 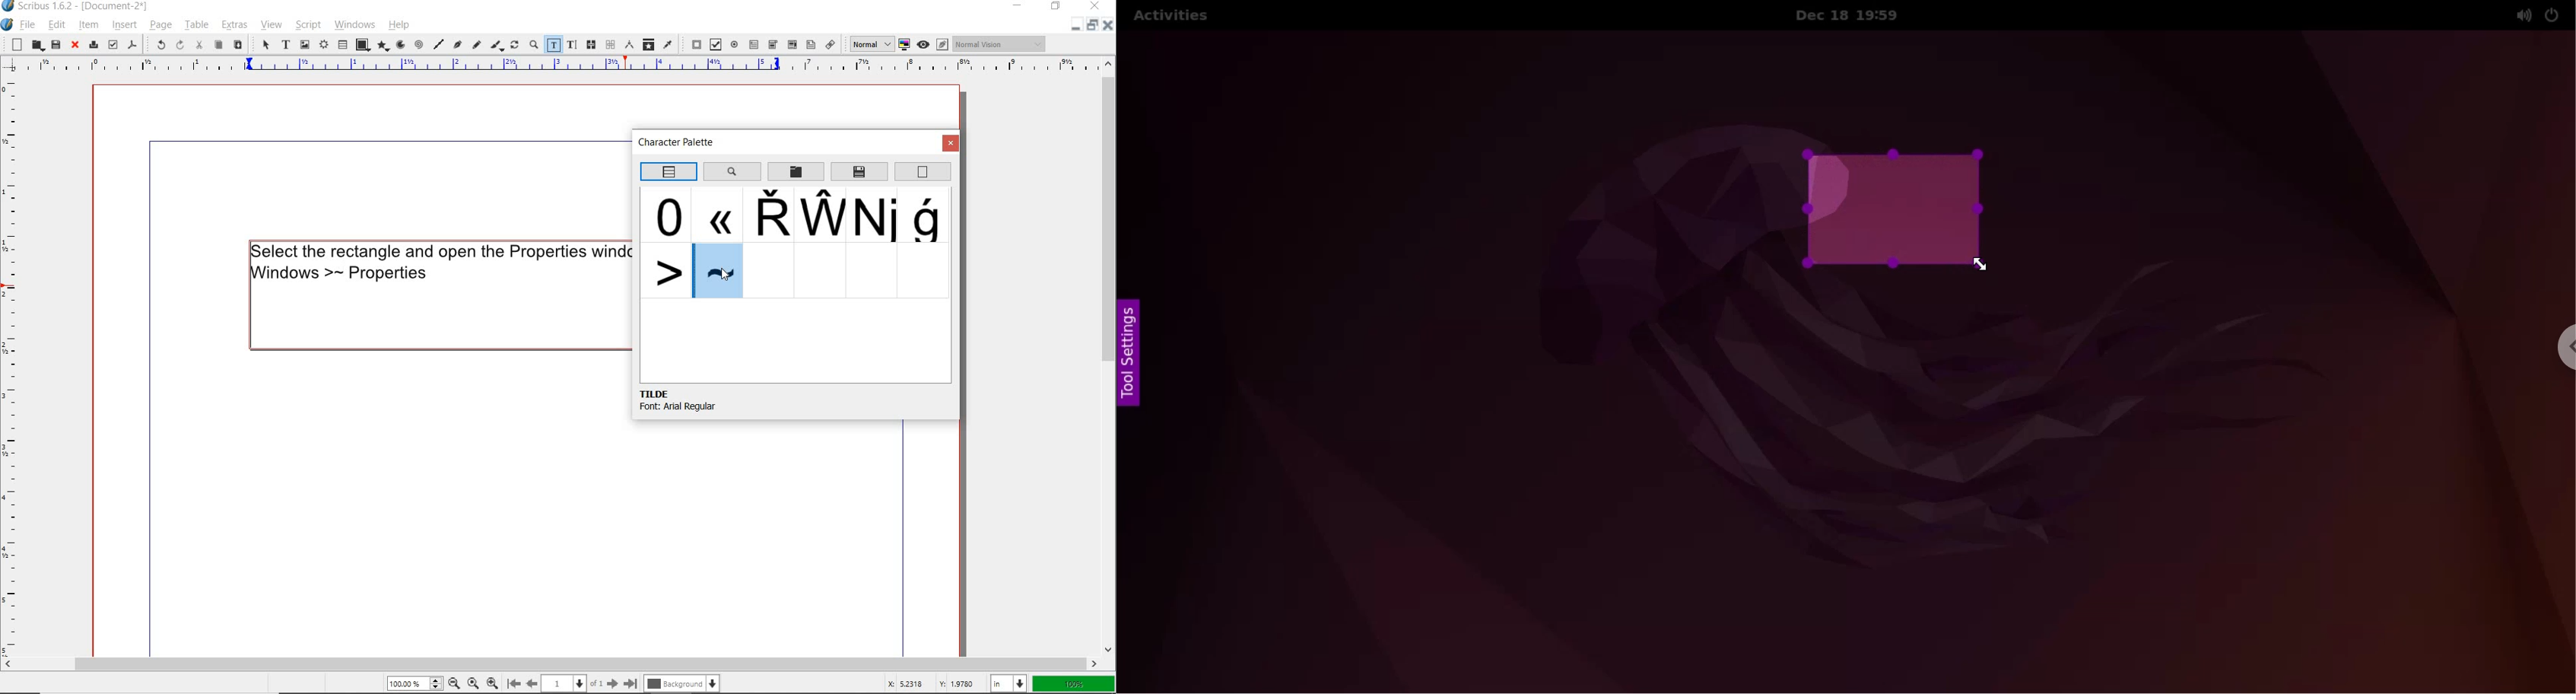 I want to click on save as pdf, so click(x=132, y=44).